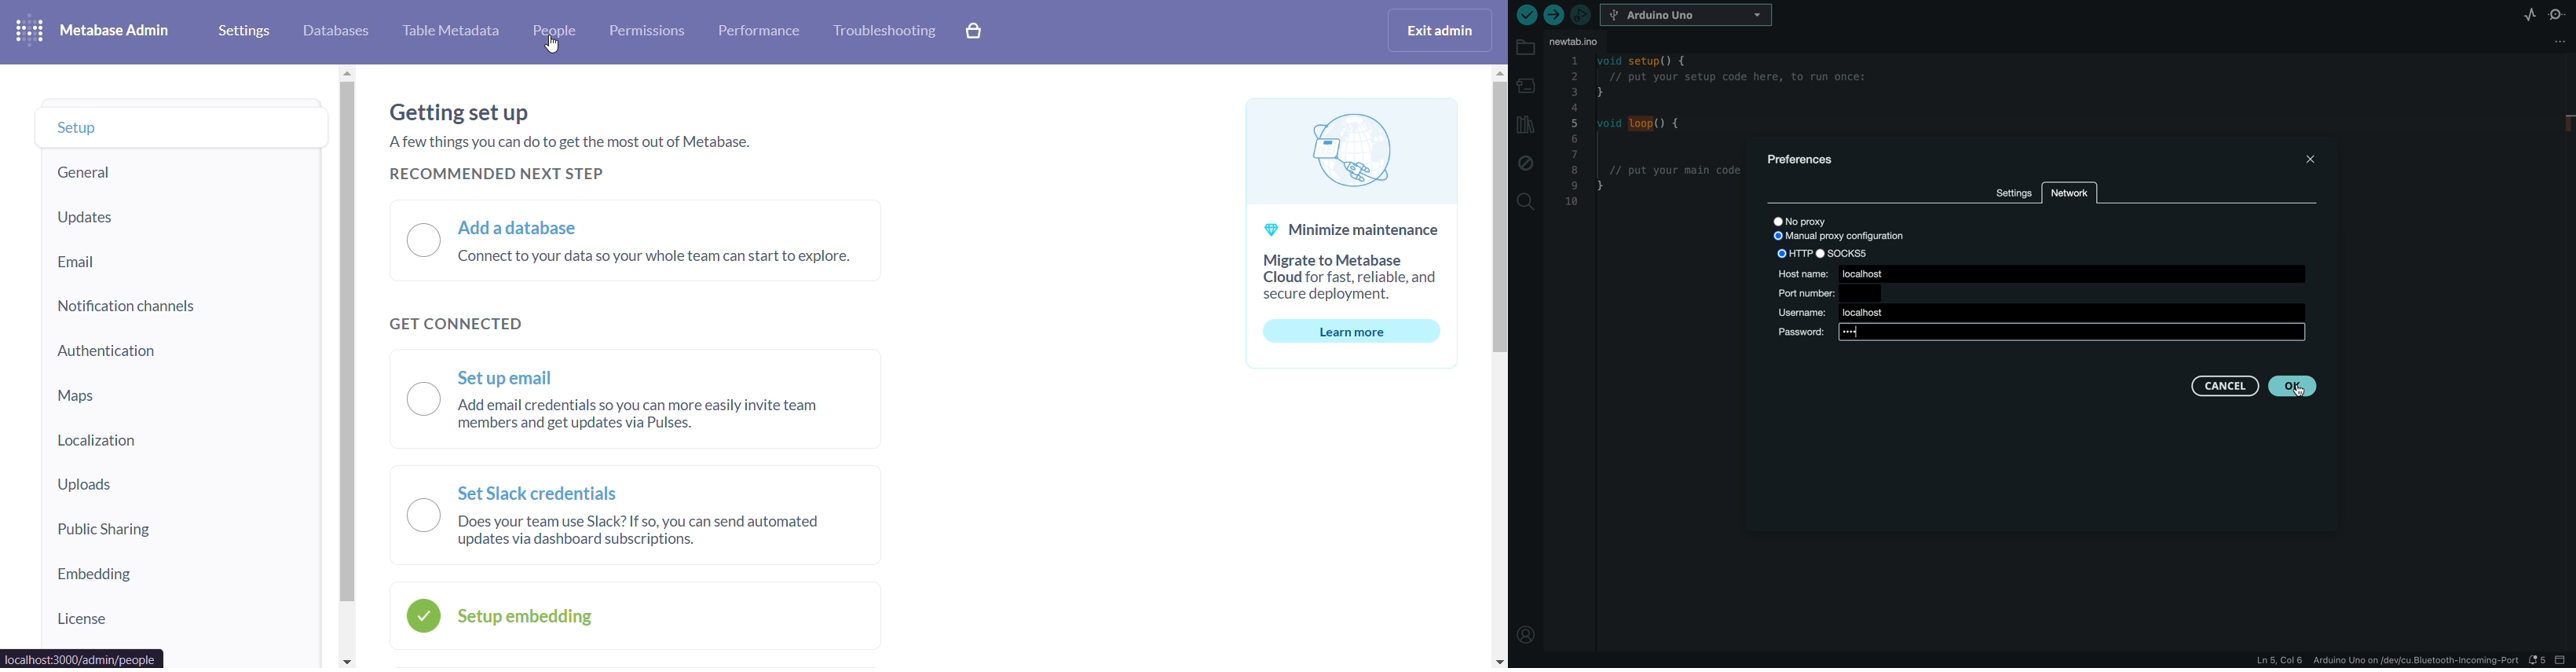 Image resolution: width=2576 pixels, height=672 pixels. Describe the element at coordinates (1582, 14) in the screenshot. I see `debugger` at that location.